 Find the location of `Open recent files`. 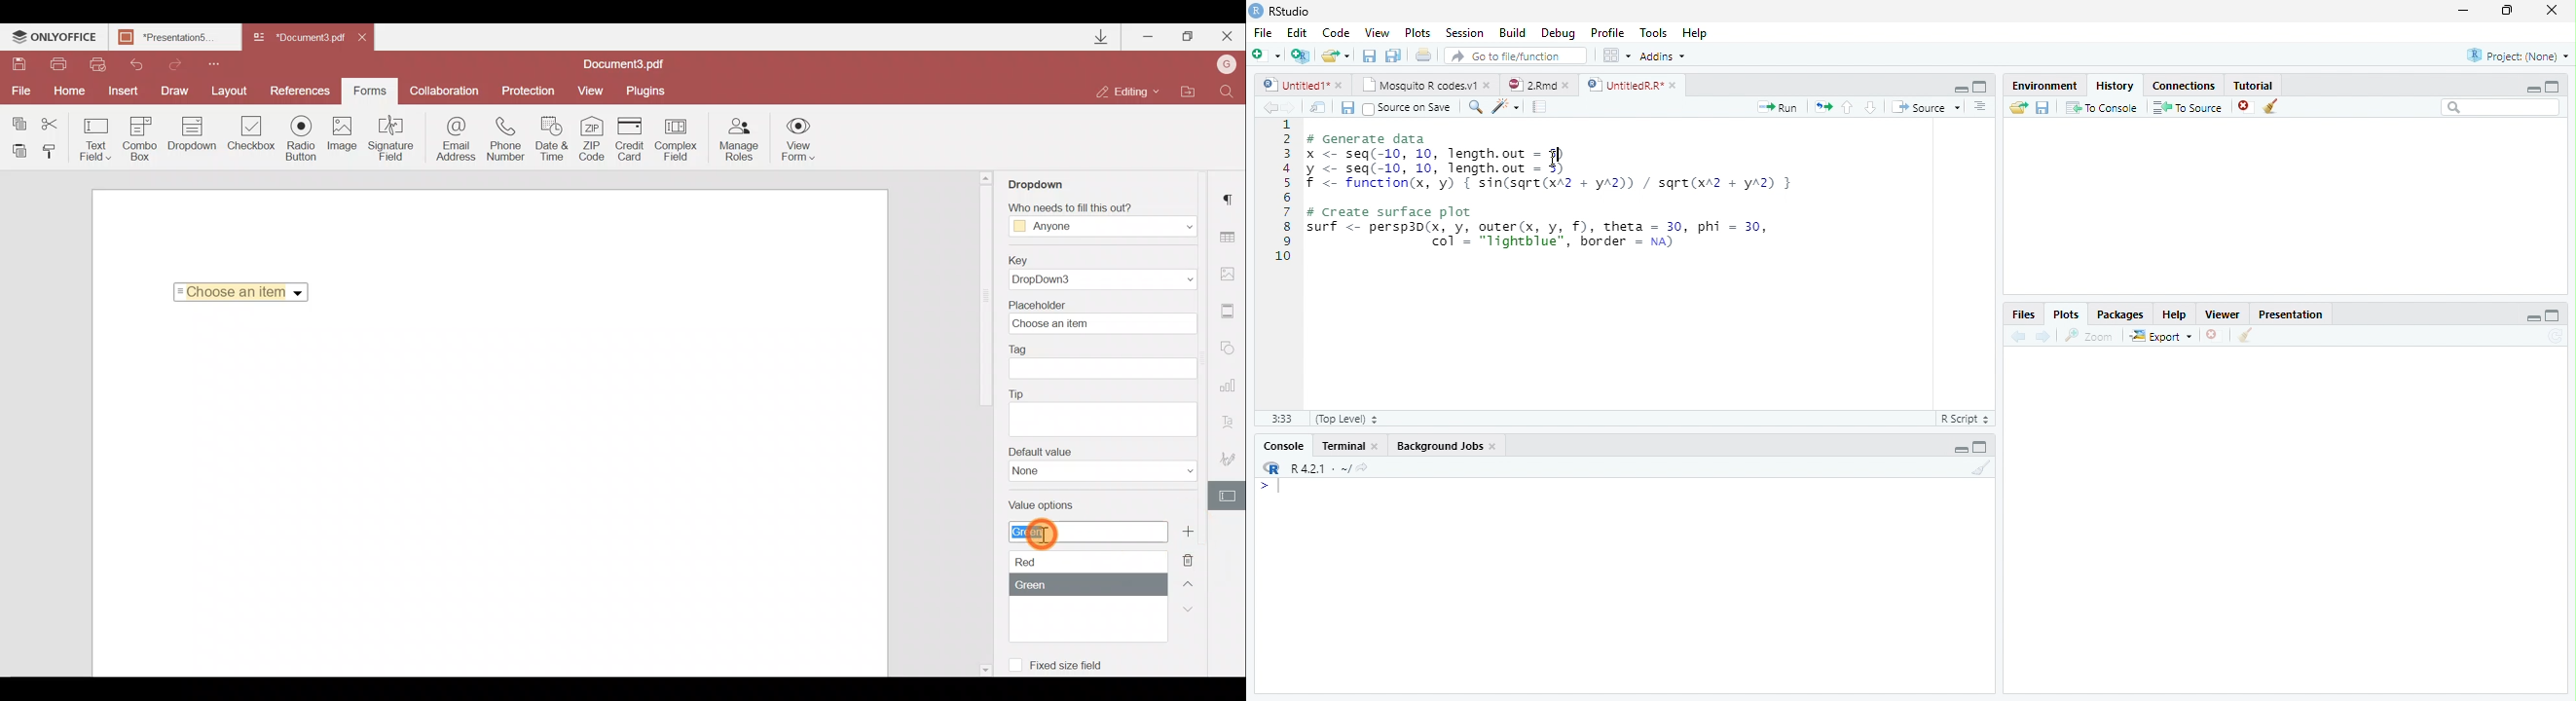

Open recent files is located at coordinates (1347, 55).